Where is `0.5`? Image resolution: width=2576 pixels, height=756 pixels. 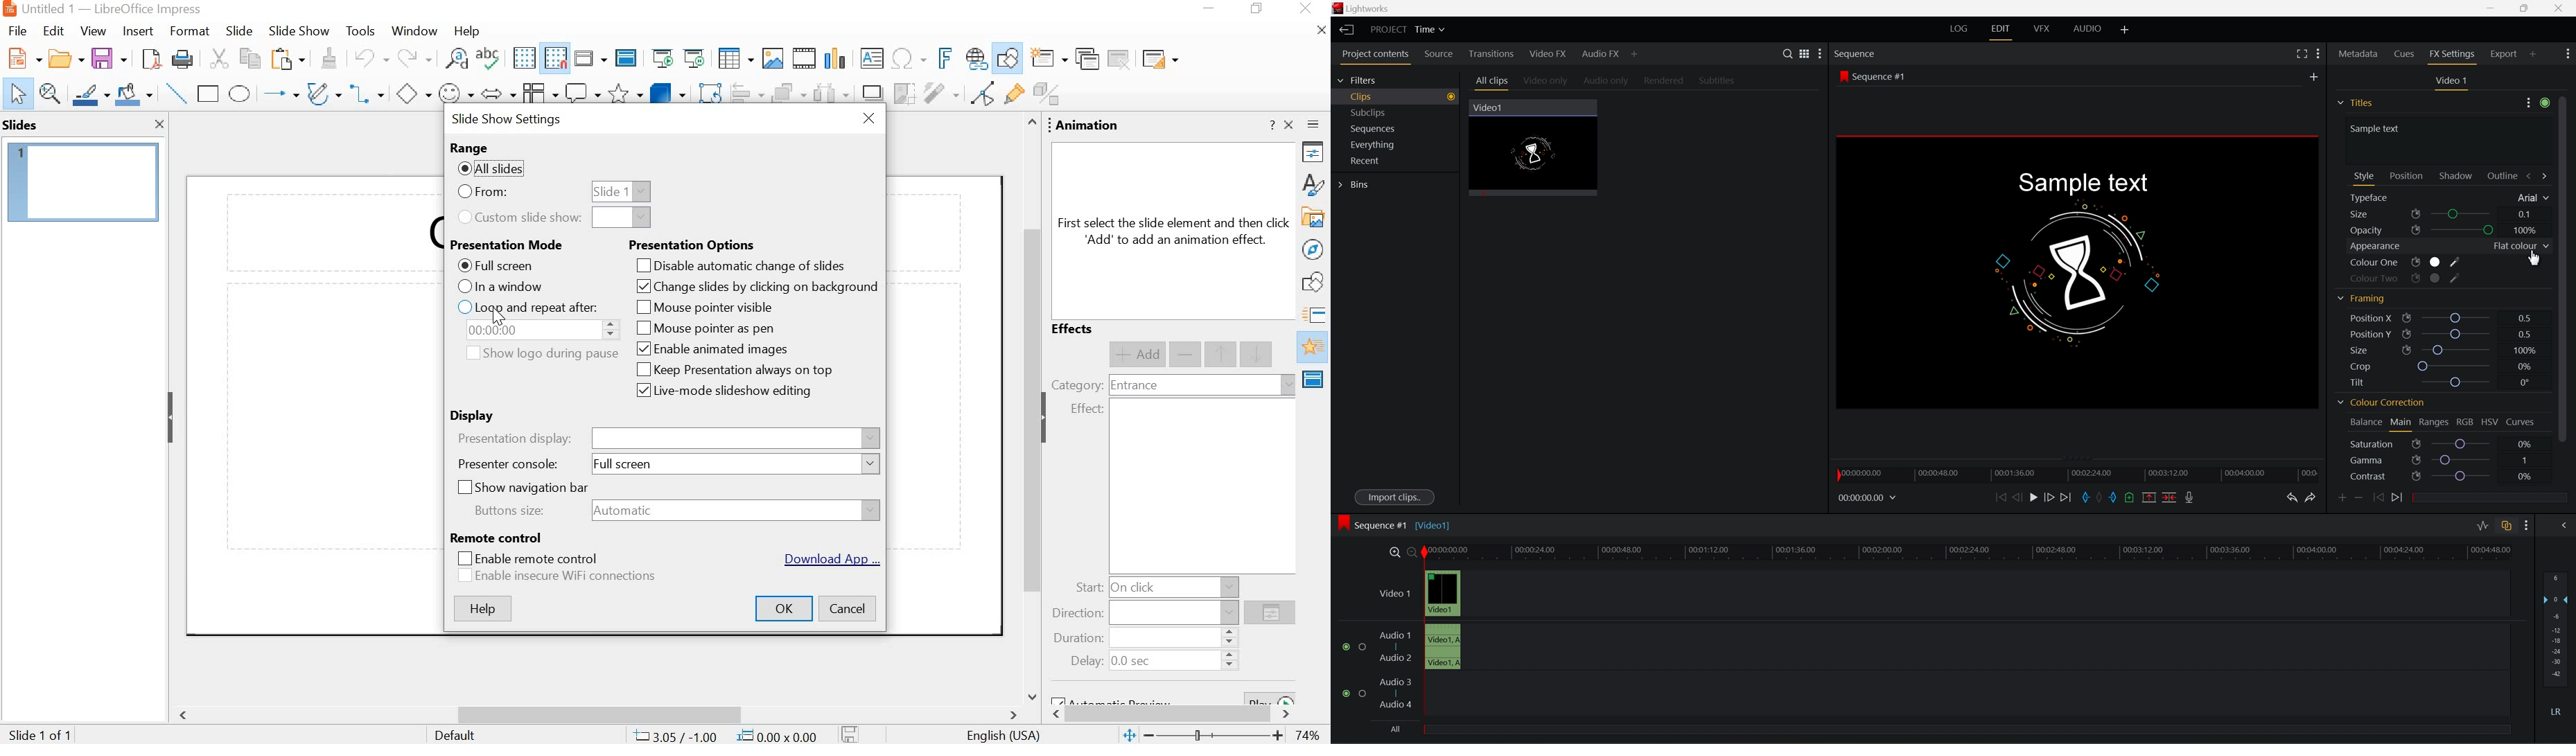
0.5 is located at coordinates (2525, 317).